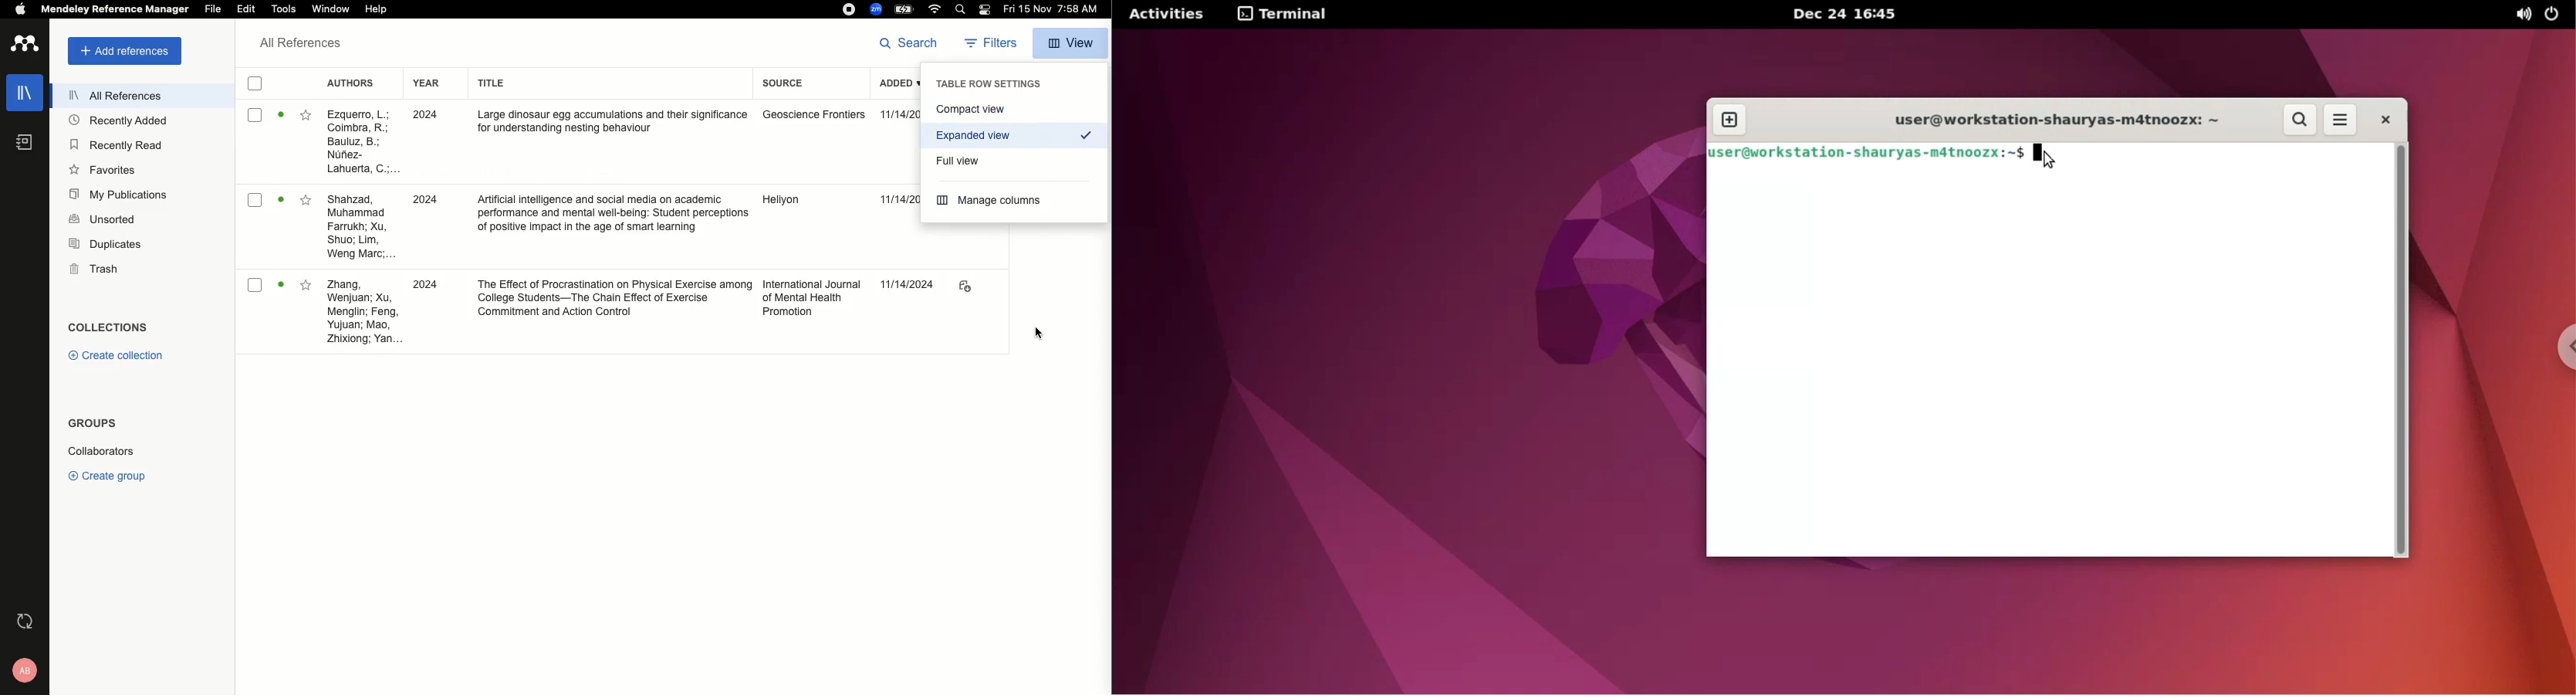 Image resolution: width=2576 pixels, height=700 pixels. Describe the element at coordinates (990, 83) in the screenshot. I see `Table row settings` at that location.